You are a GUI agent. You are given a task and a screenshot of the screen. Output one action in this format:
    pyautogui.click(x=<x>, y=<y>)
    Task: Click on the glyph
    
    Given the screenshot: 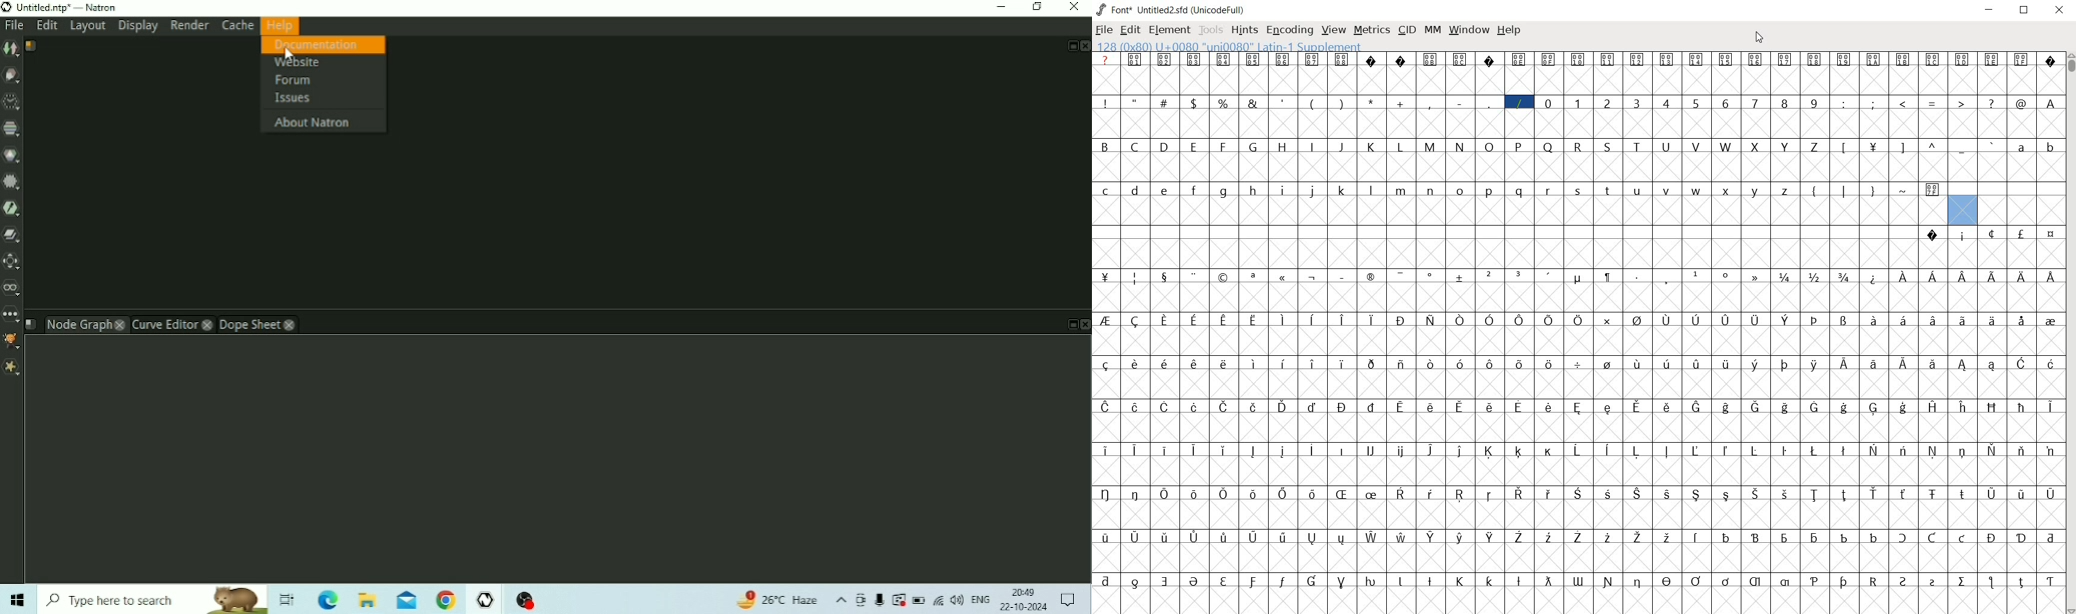 What is the action you would take?
    pyautogui.click(x=1755, y=537)
    